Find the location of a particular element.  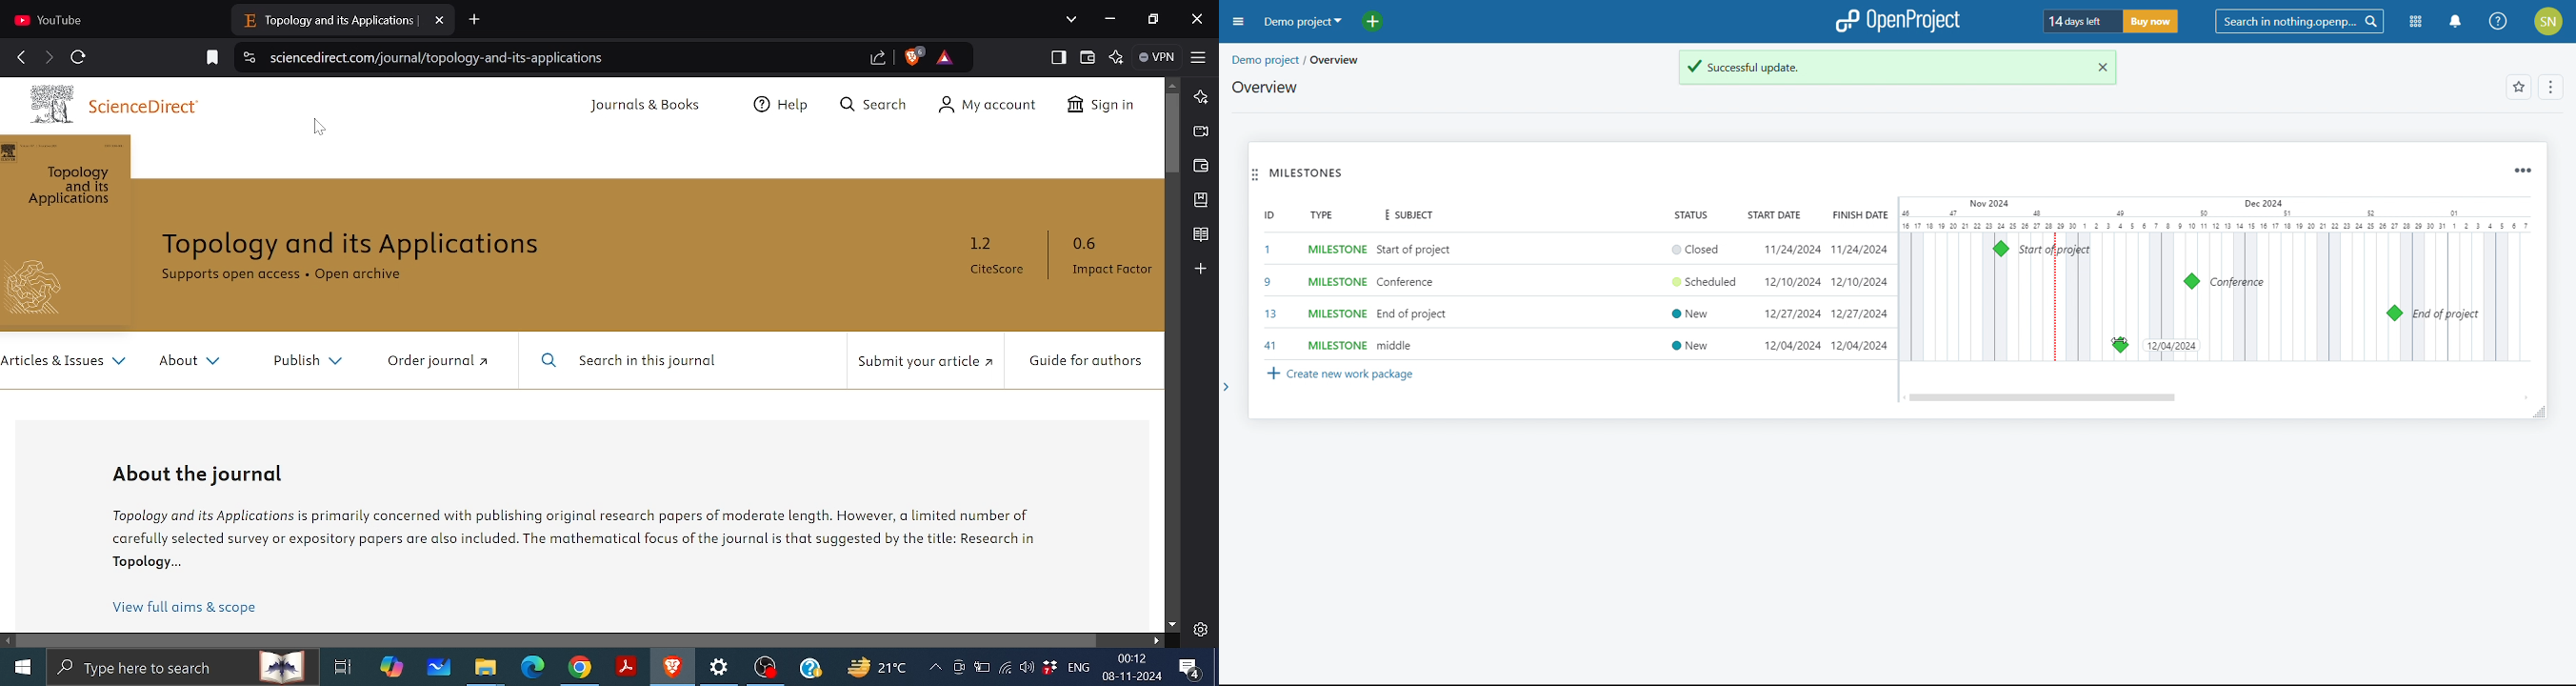

Move left is located at coordinates (9, 641).